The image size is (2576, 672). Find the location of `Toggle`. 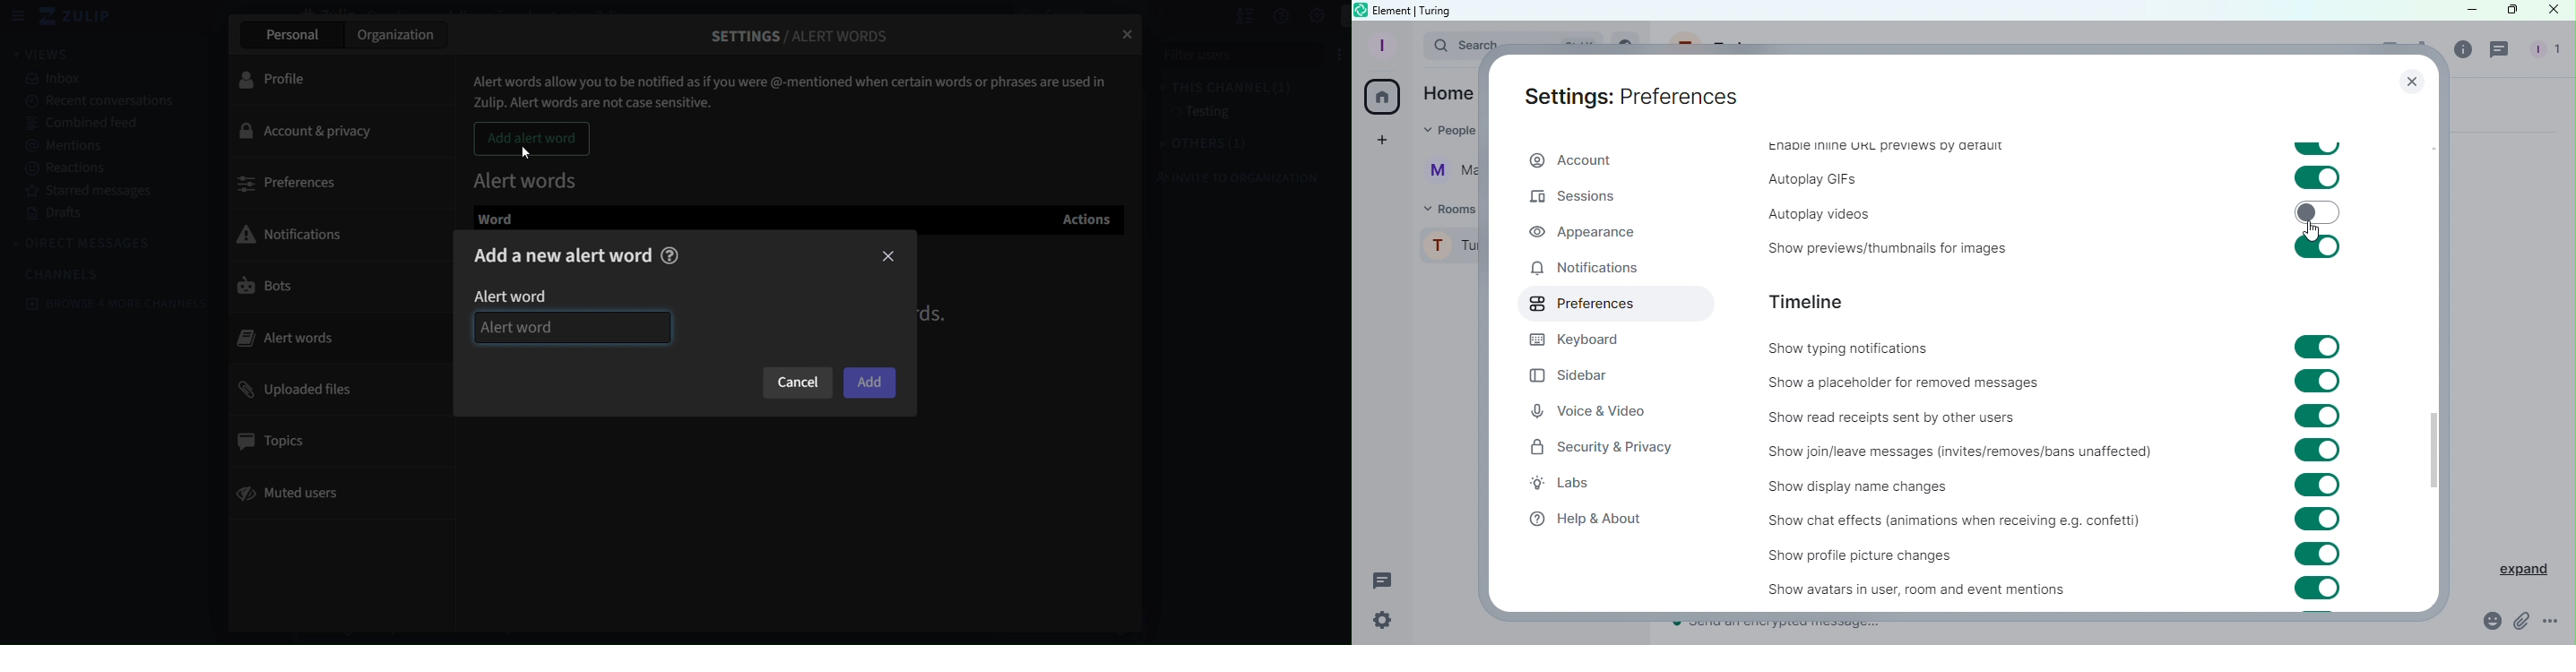

Toggle is located at coordinates (2315, 417).